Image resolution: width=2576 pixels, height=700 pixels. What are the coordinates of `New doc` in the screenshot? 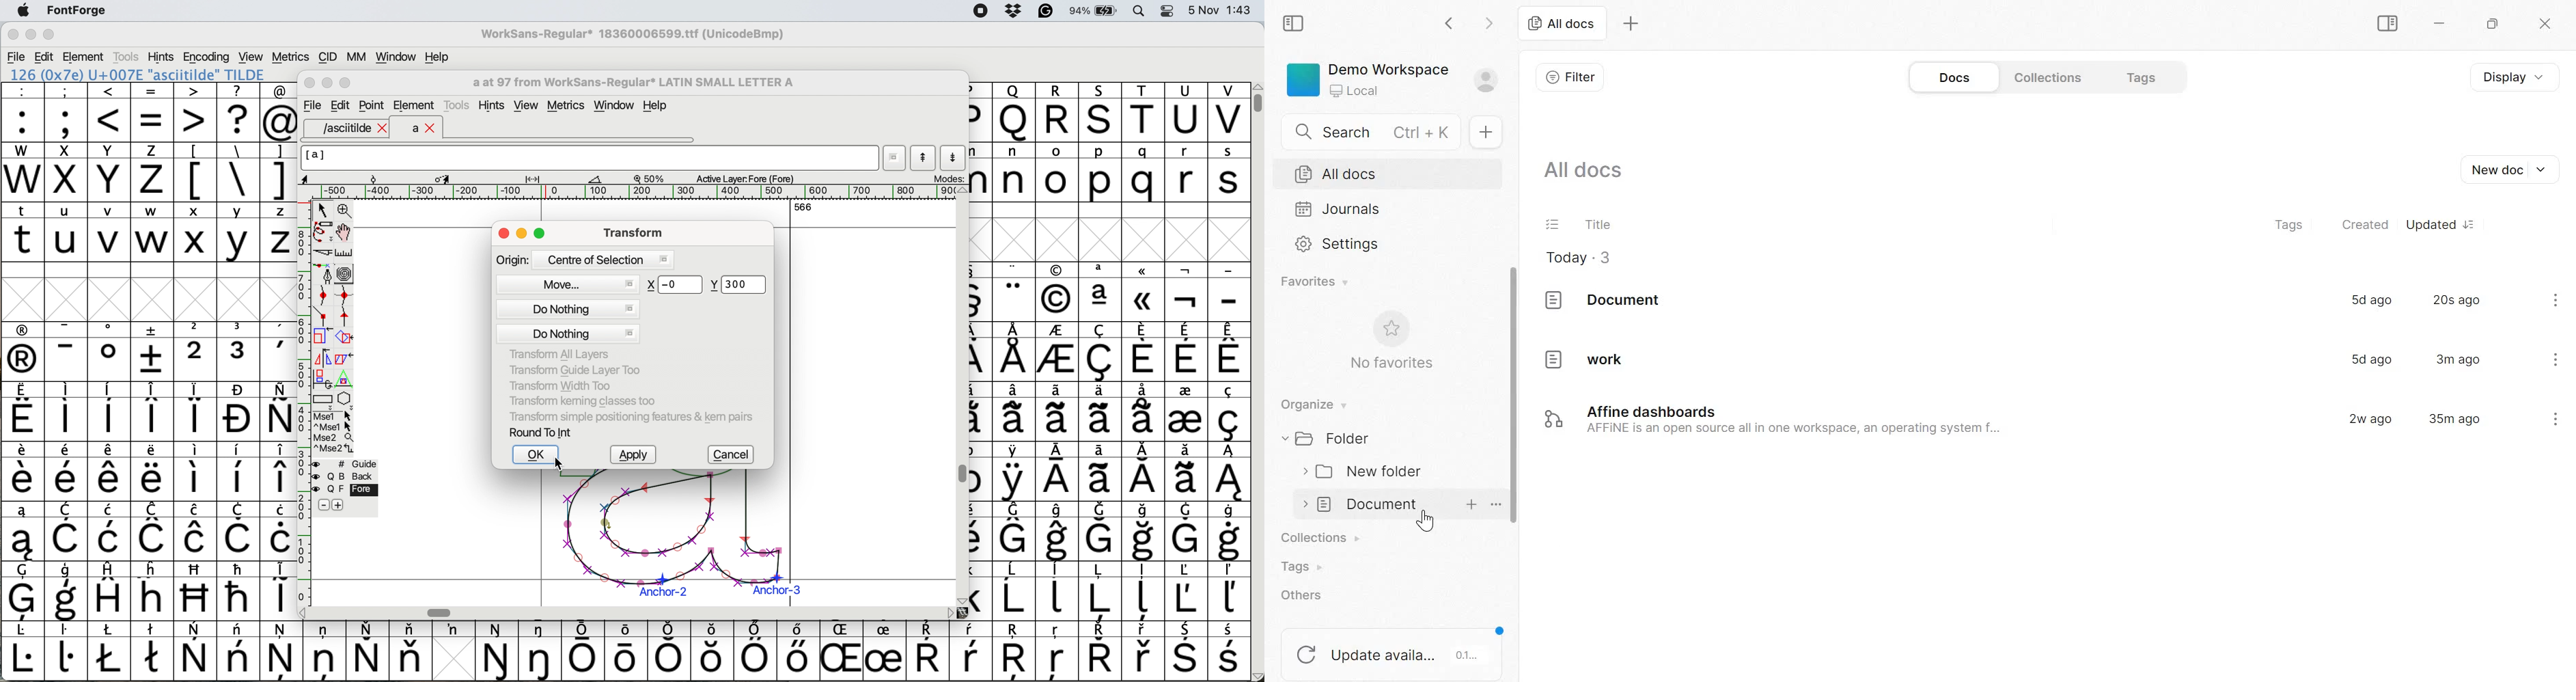 It's located at (1483, 131).